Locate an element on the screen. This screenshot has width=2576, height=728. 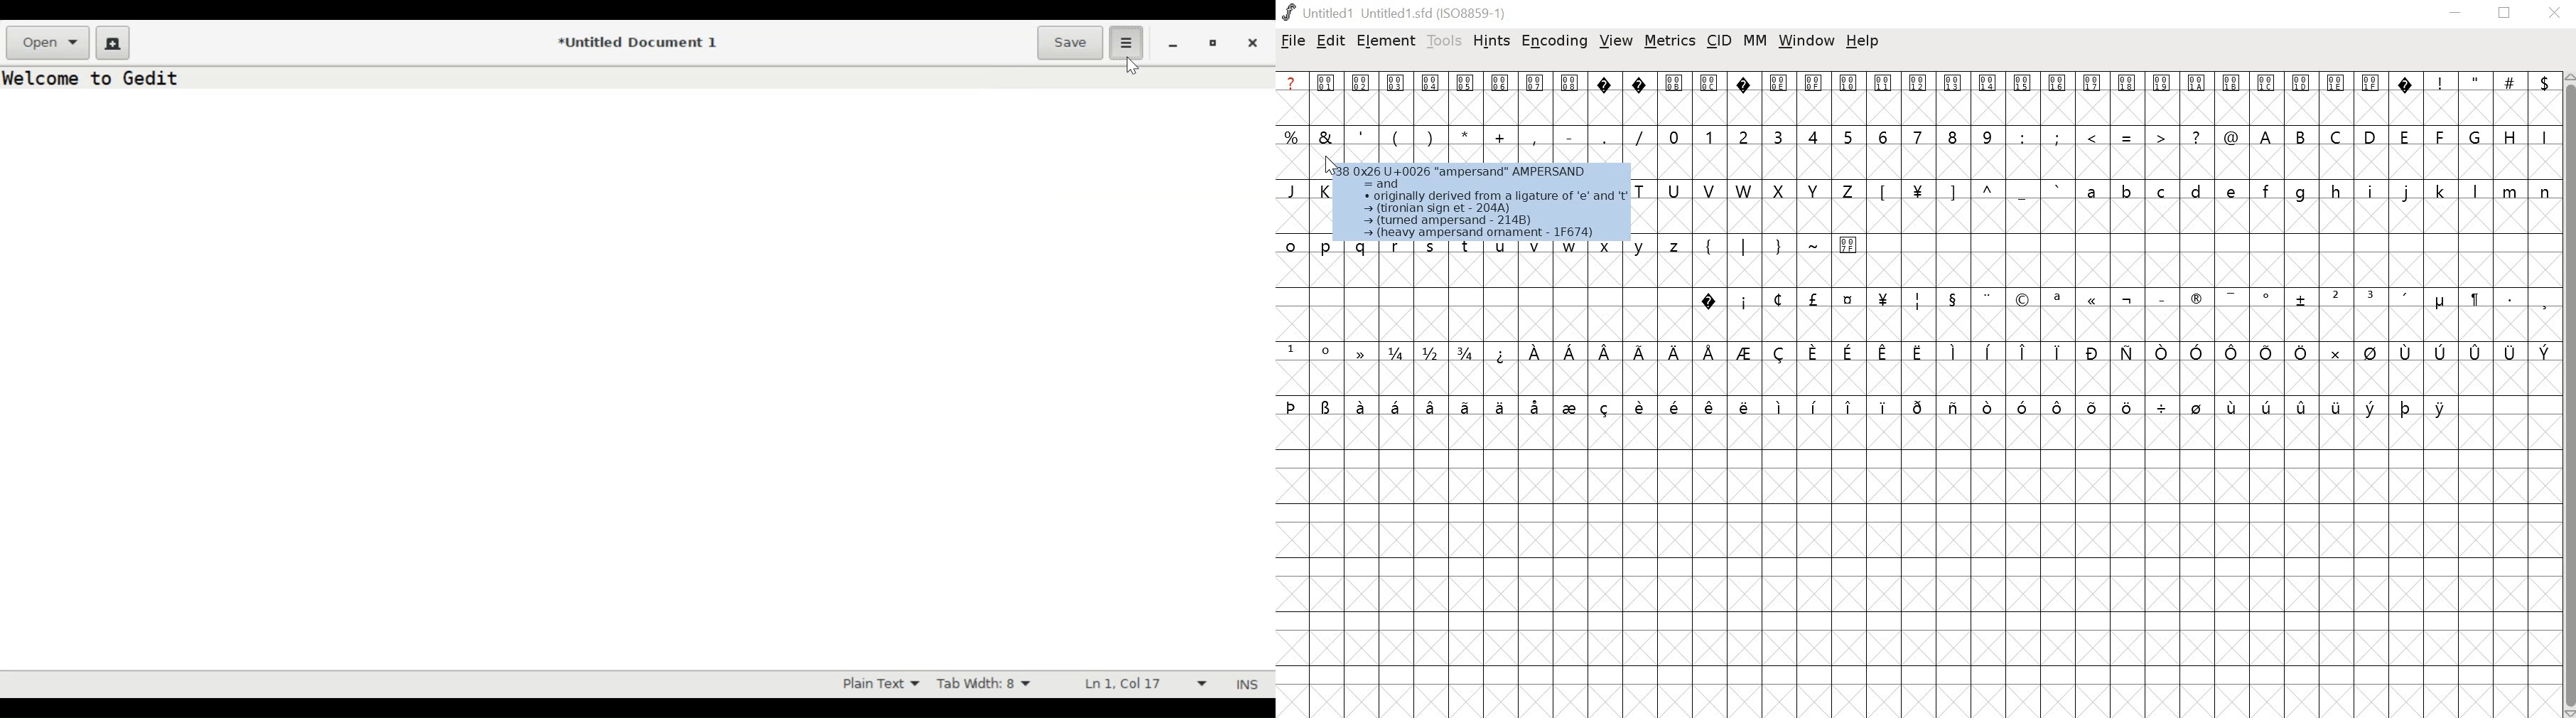
Restore is located at coordinates (1214, 42).